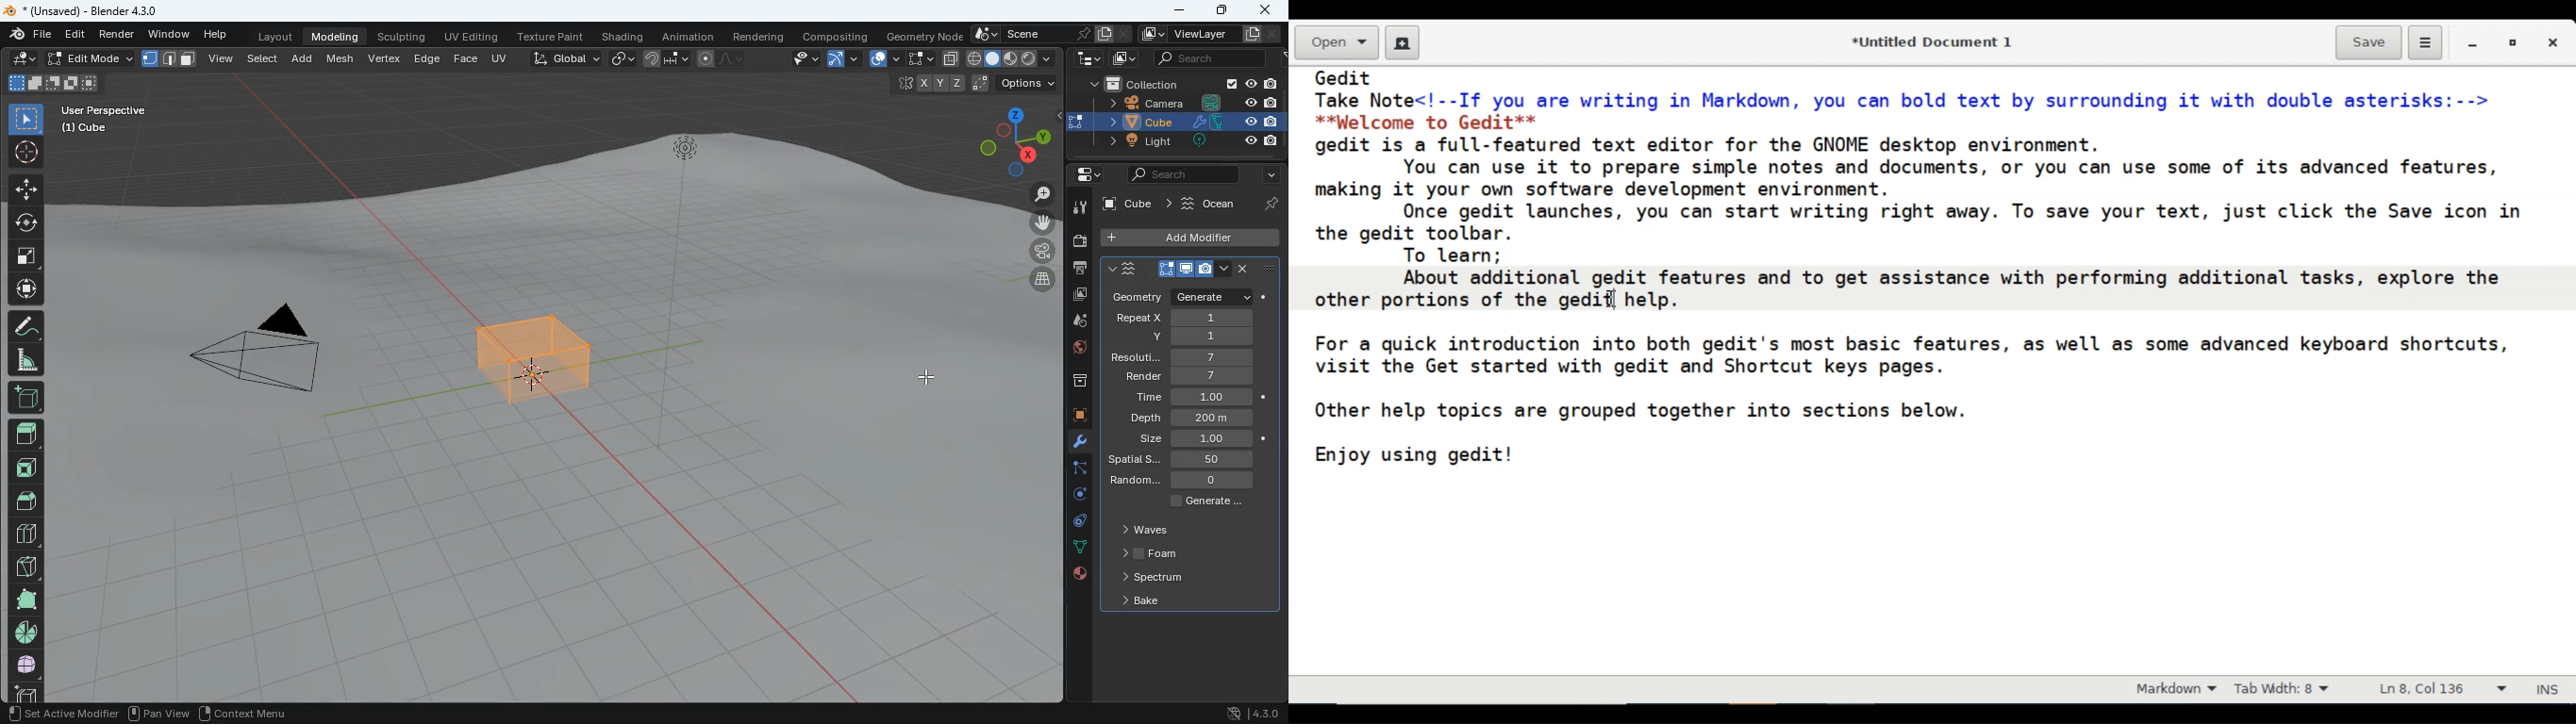 This screenshot has height=728, width=2576. I want to click on camera, so click(1036, 249).